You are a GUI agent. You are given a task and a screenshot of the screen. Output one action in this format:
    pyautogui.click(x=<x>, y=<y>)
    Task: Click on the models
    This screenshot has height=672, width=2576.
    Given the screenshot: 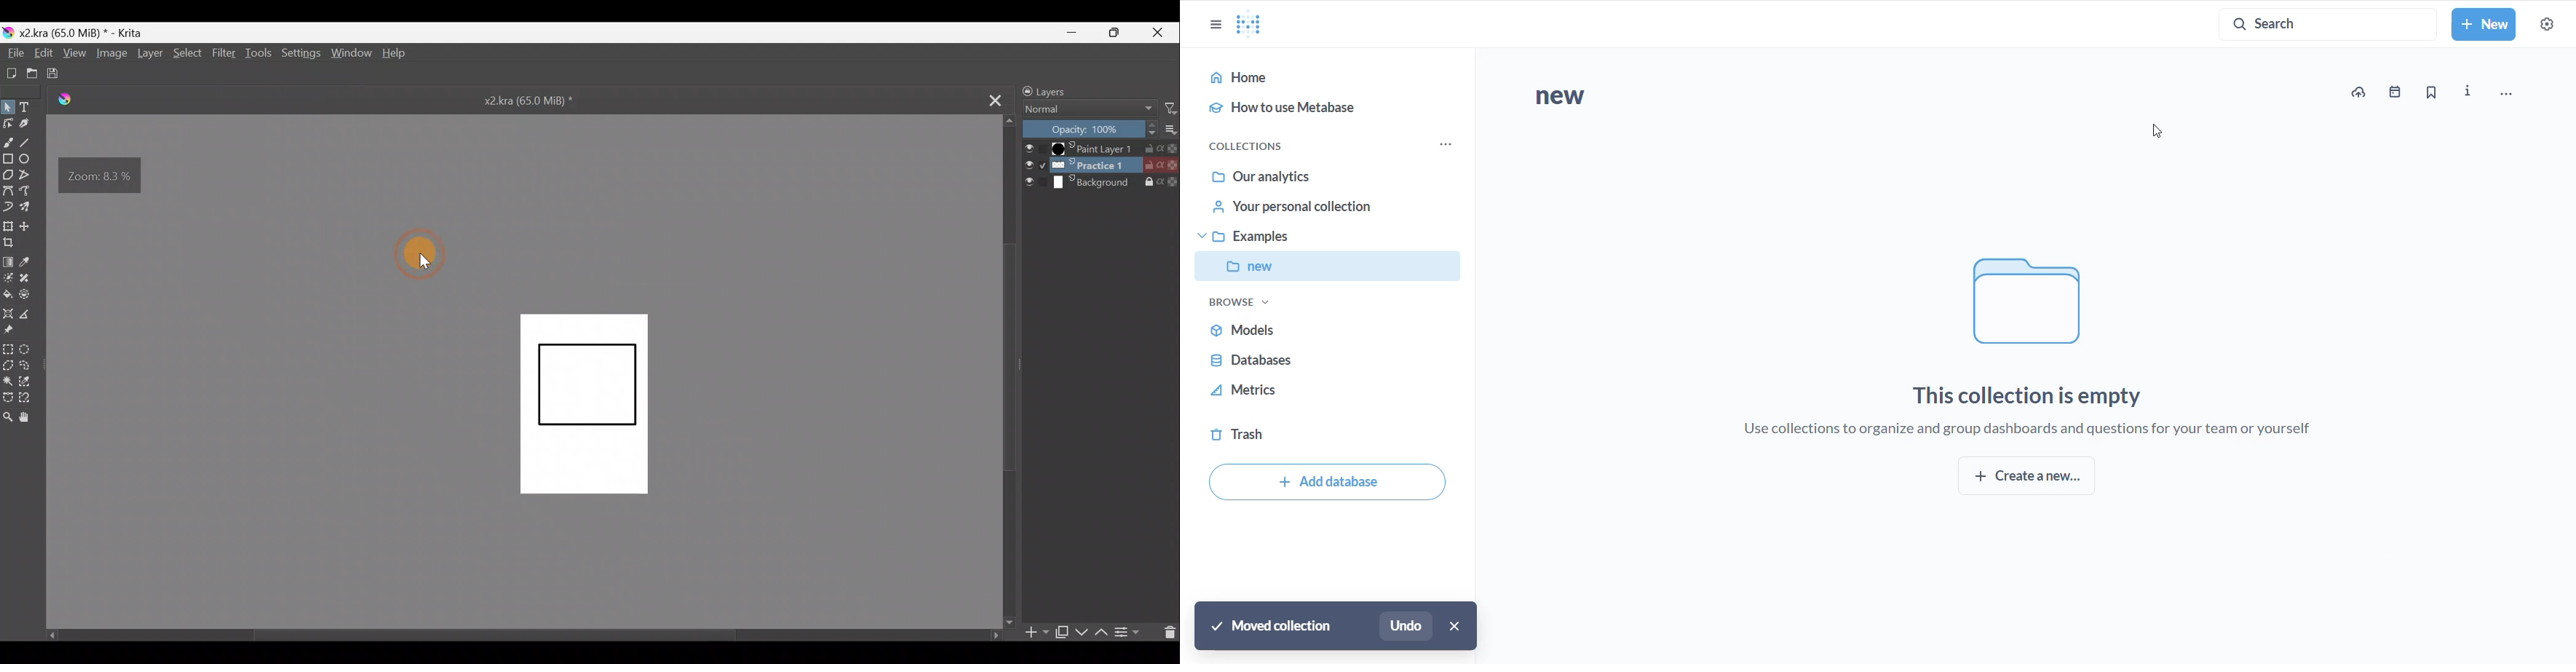 What is the action you would take?
    pyautogui.click(x=1300, y=329)
    